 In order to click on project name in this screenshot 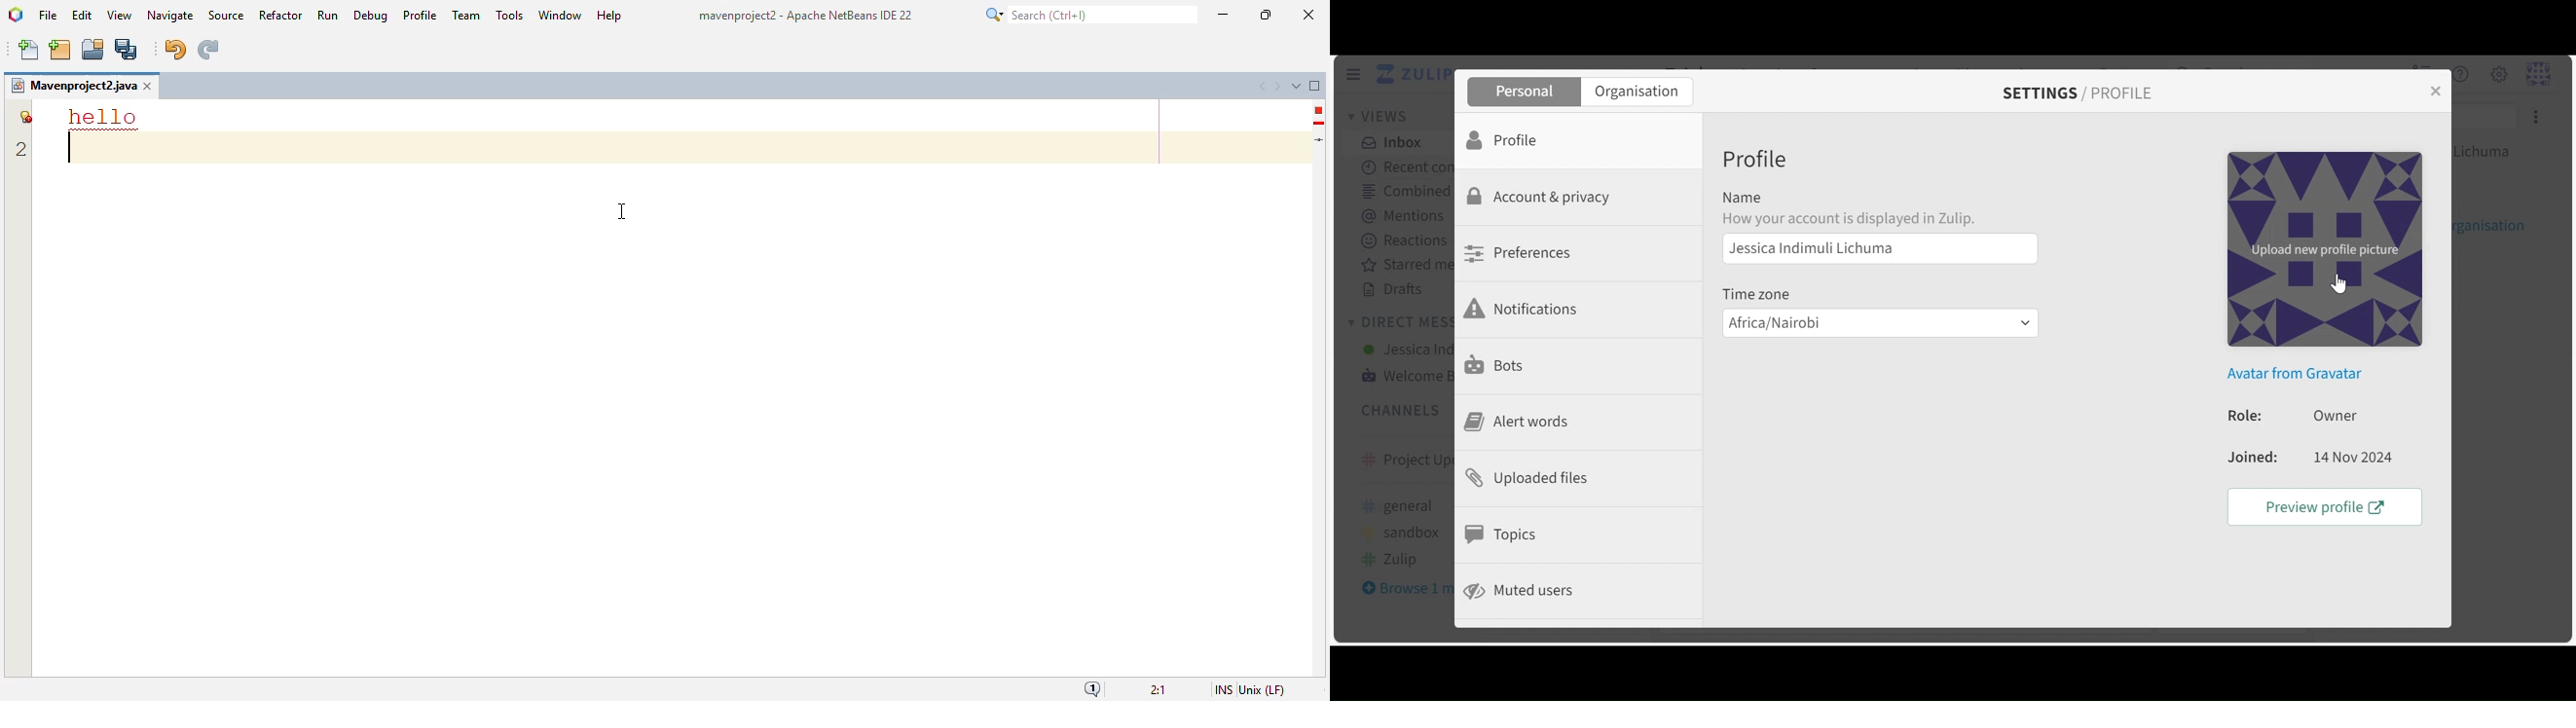, I will do `click(73, 86)`.